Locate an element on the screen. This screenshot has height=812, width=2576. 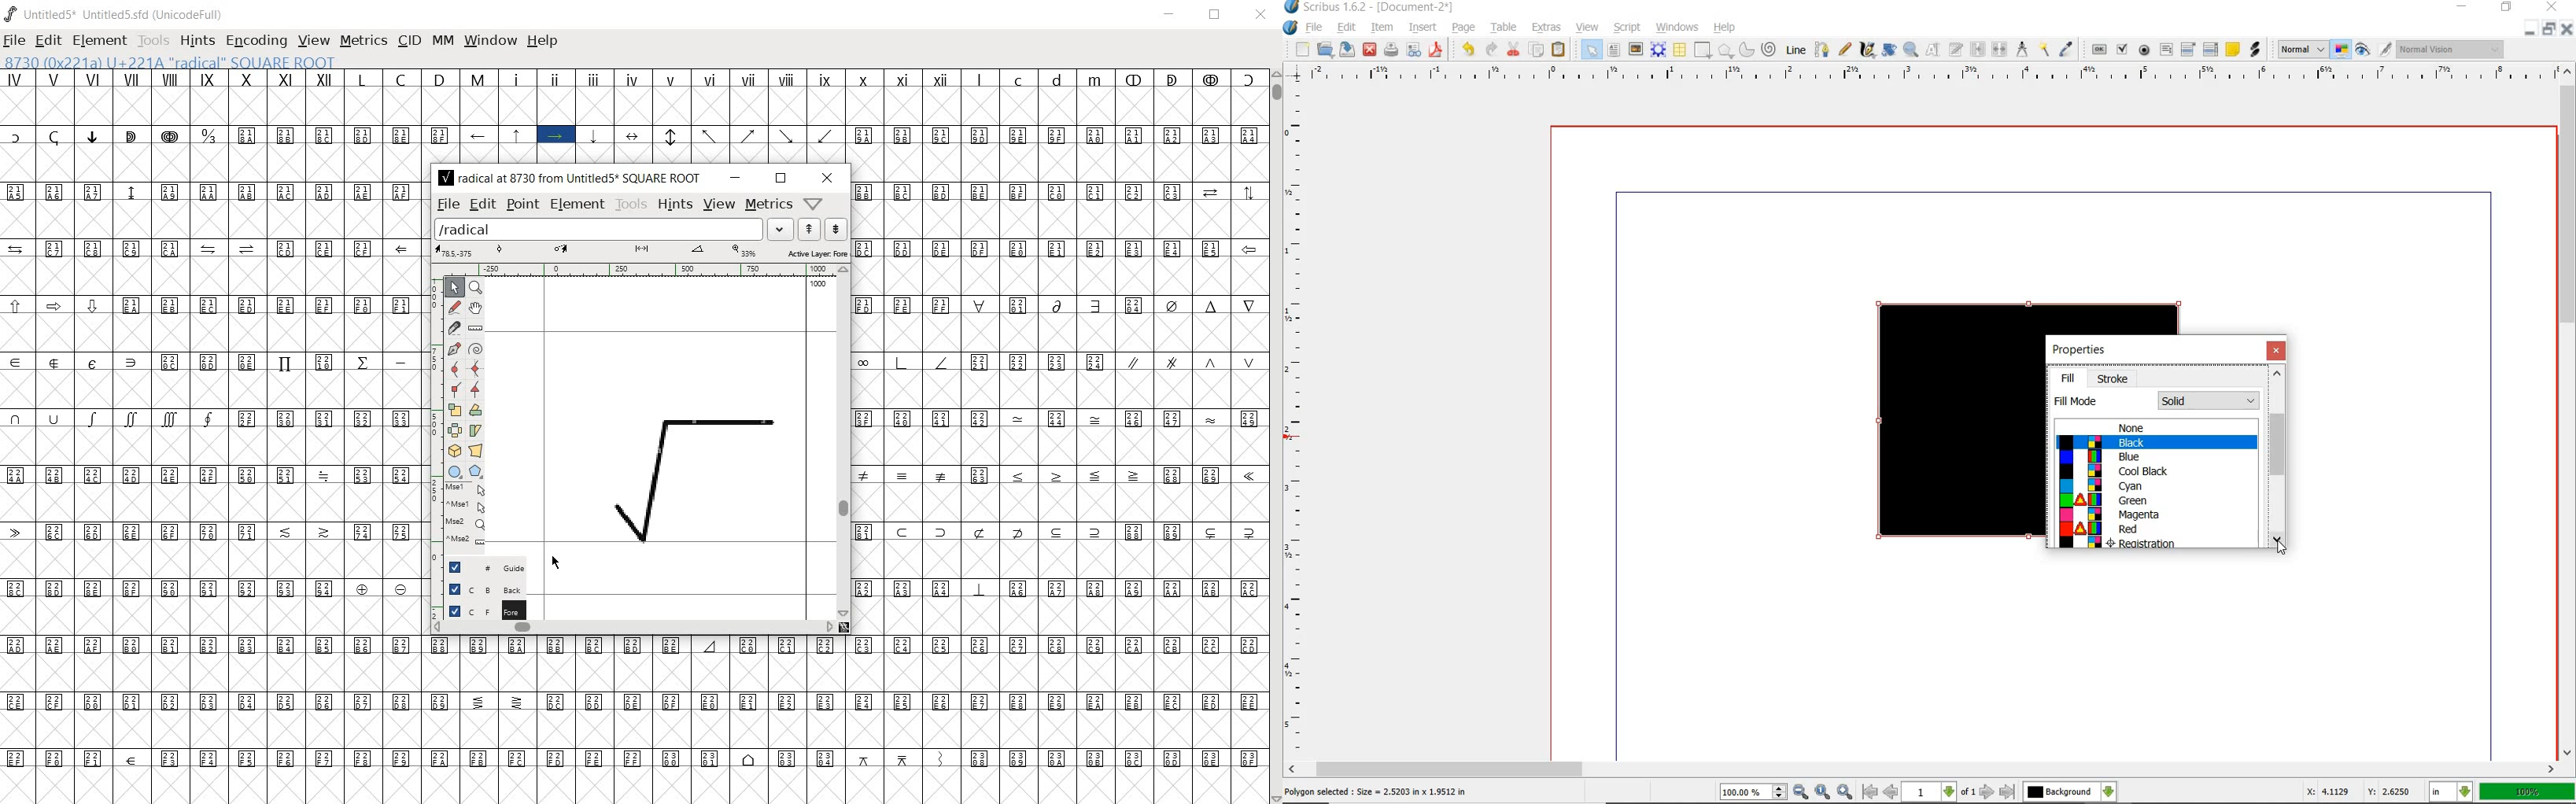
fill mode is located at coordinates (2208, 400).